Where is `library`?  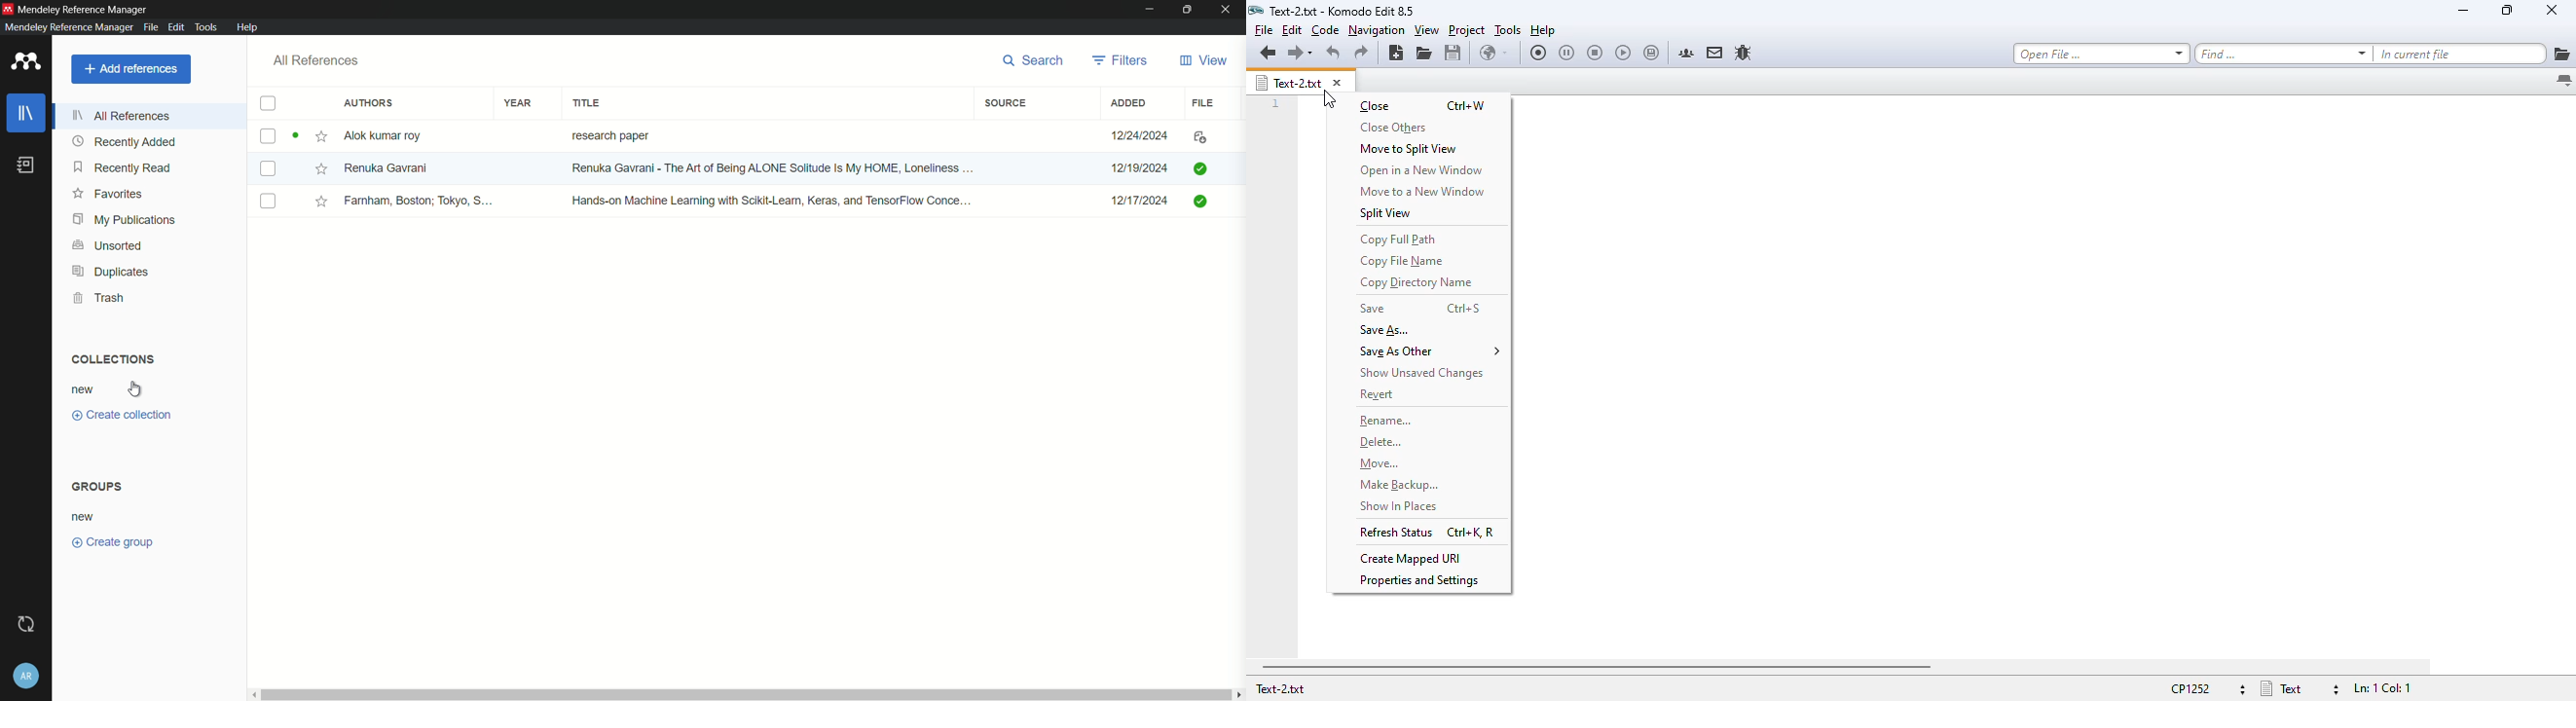 library is located at coordinates (27, 115).